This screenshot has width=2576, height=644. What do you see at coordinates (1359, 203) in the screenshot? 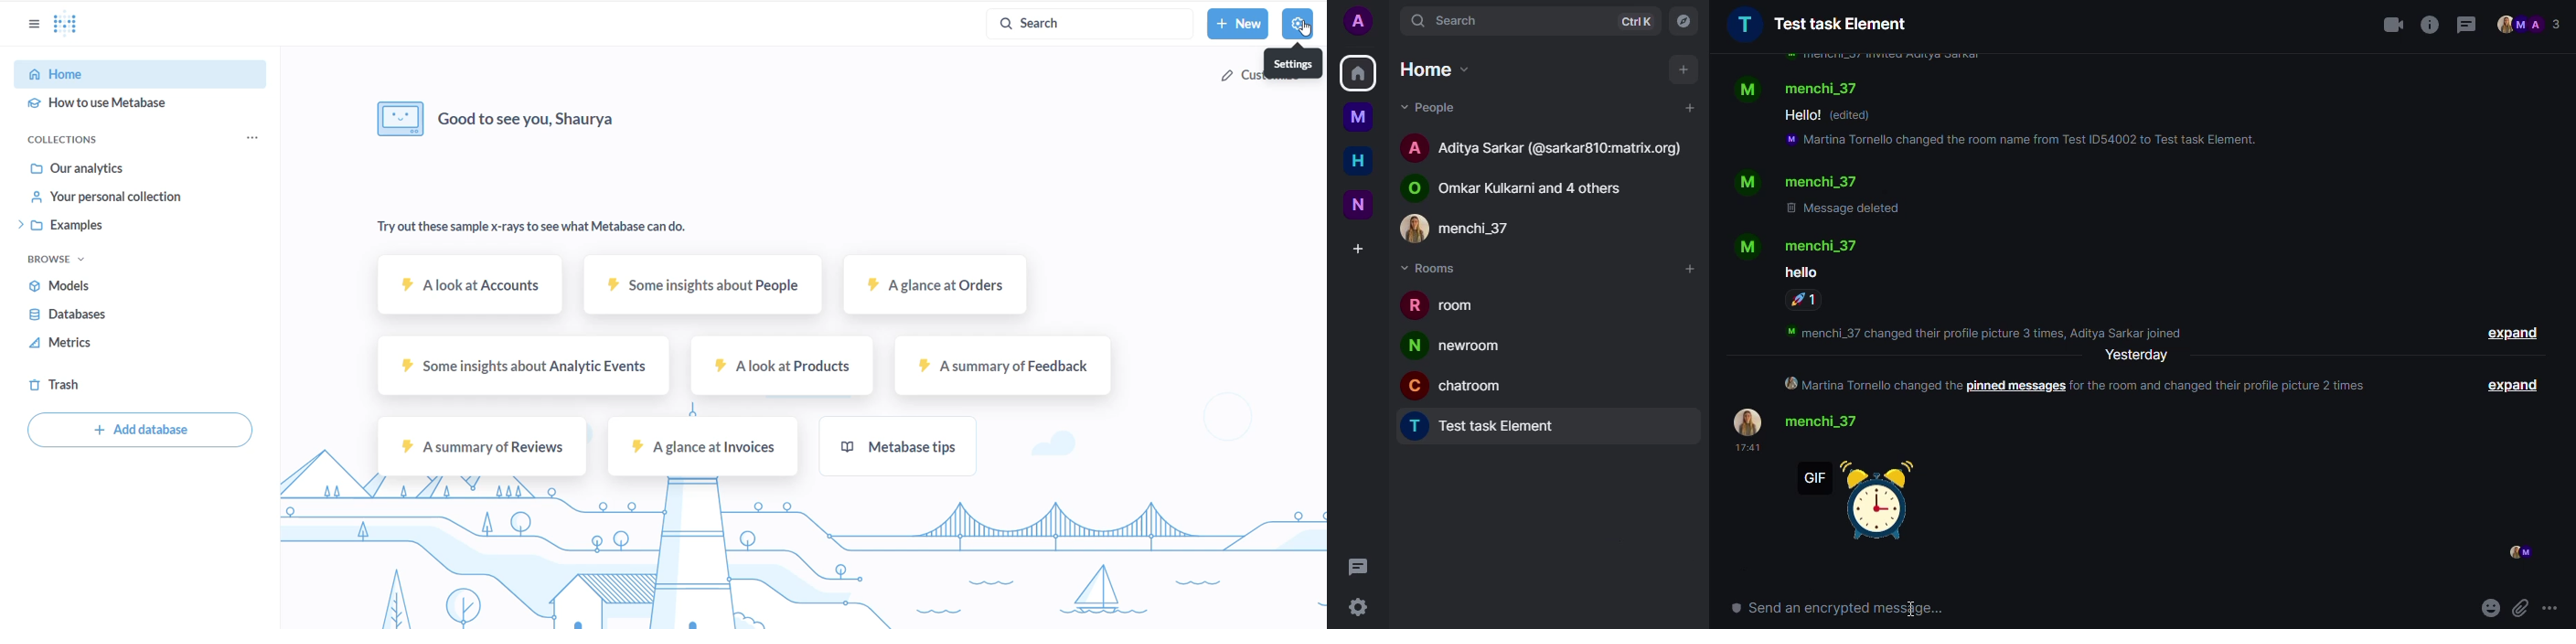
I see `new` at bounding box center [1359, 203].